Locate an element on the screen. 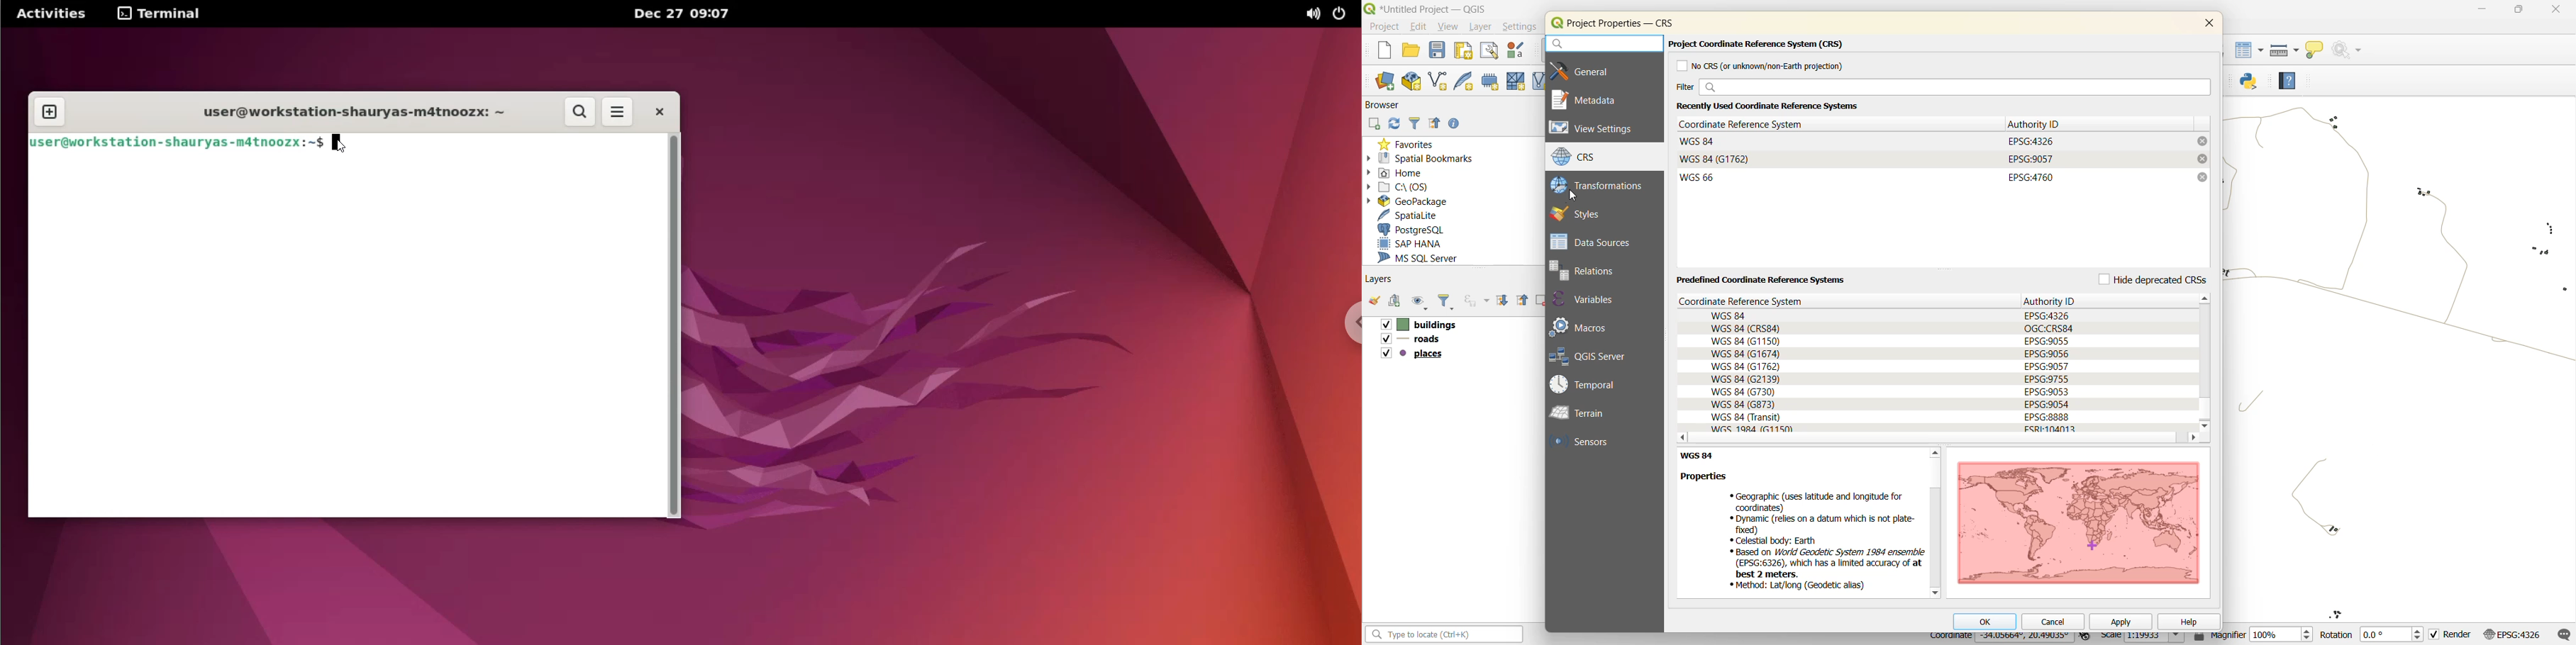 The image size is (2576, 672). apply is located at coordinates (2122, 622).